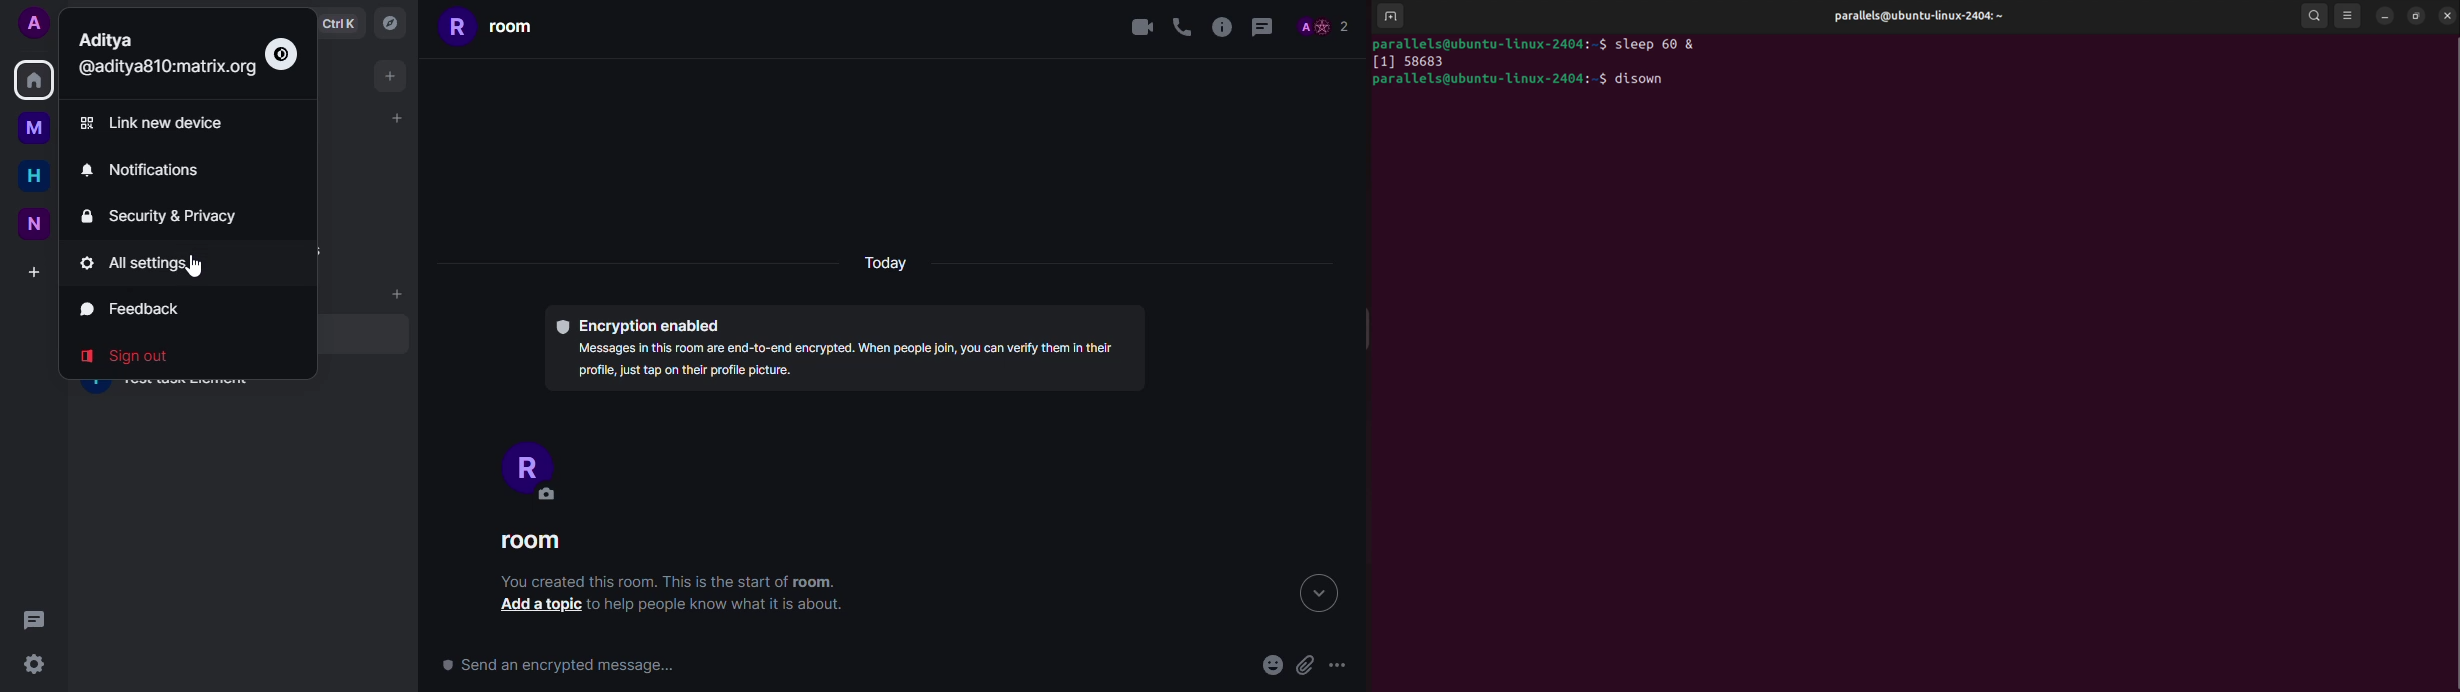 Image resolution: width=2464 pixels, height=700 pixels. Describe the element at coordinates (1312, 593) in the screenshot. I see `expand` at that location.